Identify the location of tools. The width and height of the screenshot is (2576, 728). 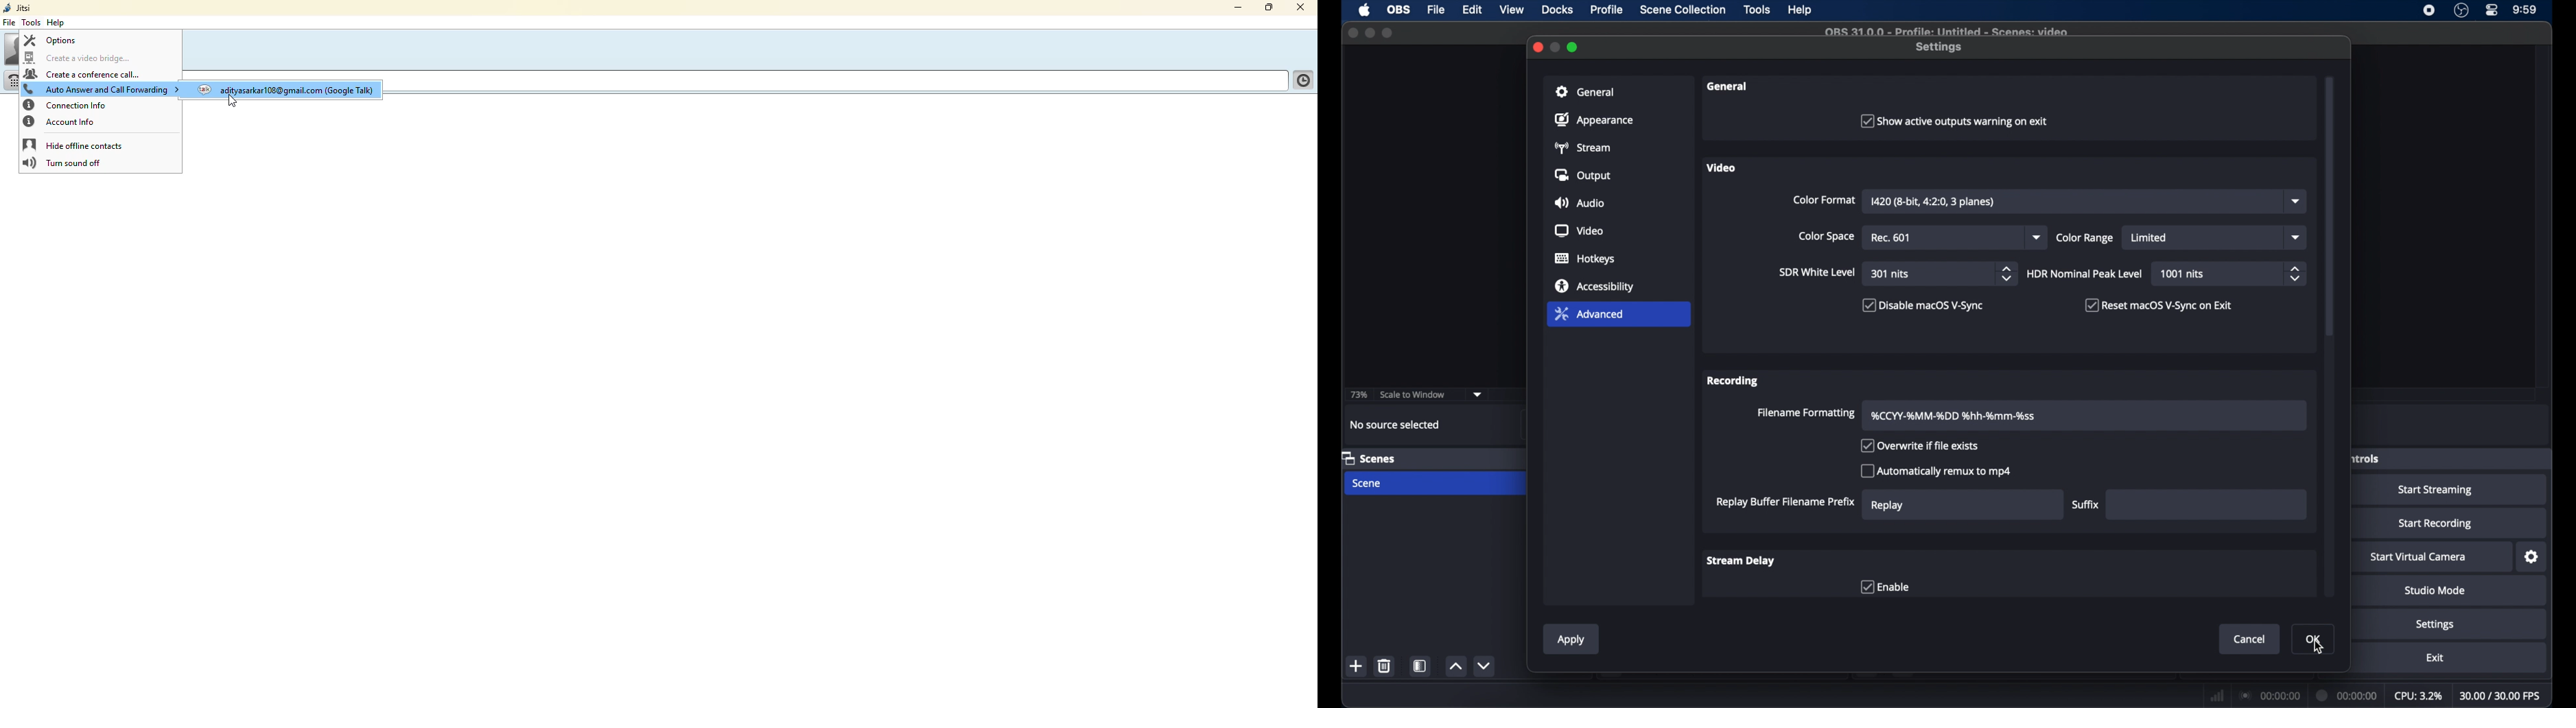
(1758, 10).